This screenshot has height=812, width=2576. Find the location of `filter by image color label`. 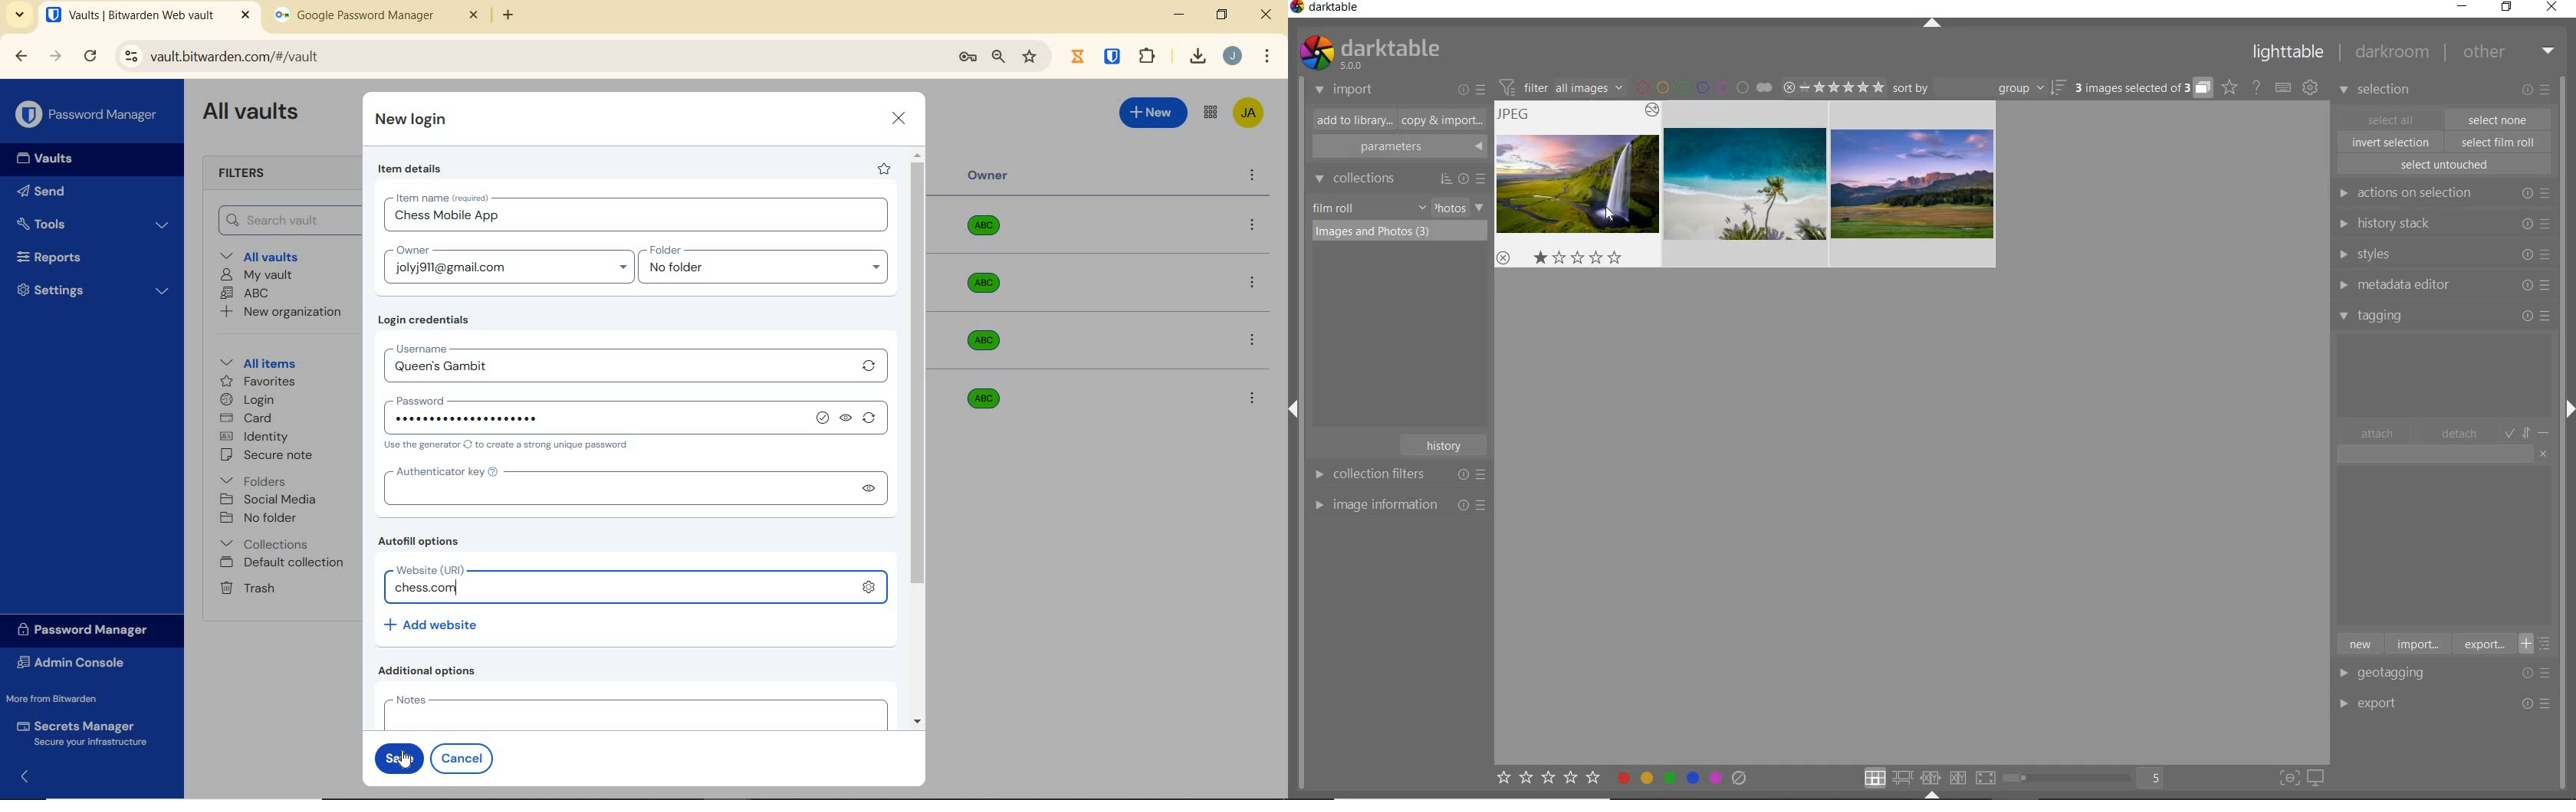

filter by image color label is located at coordinates (1704, 87).